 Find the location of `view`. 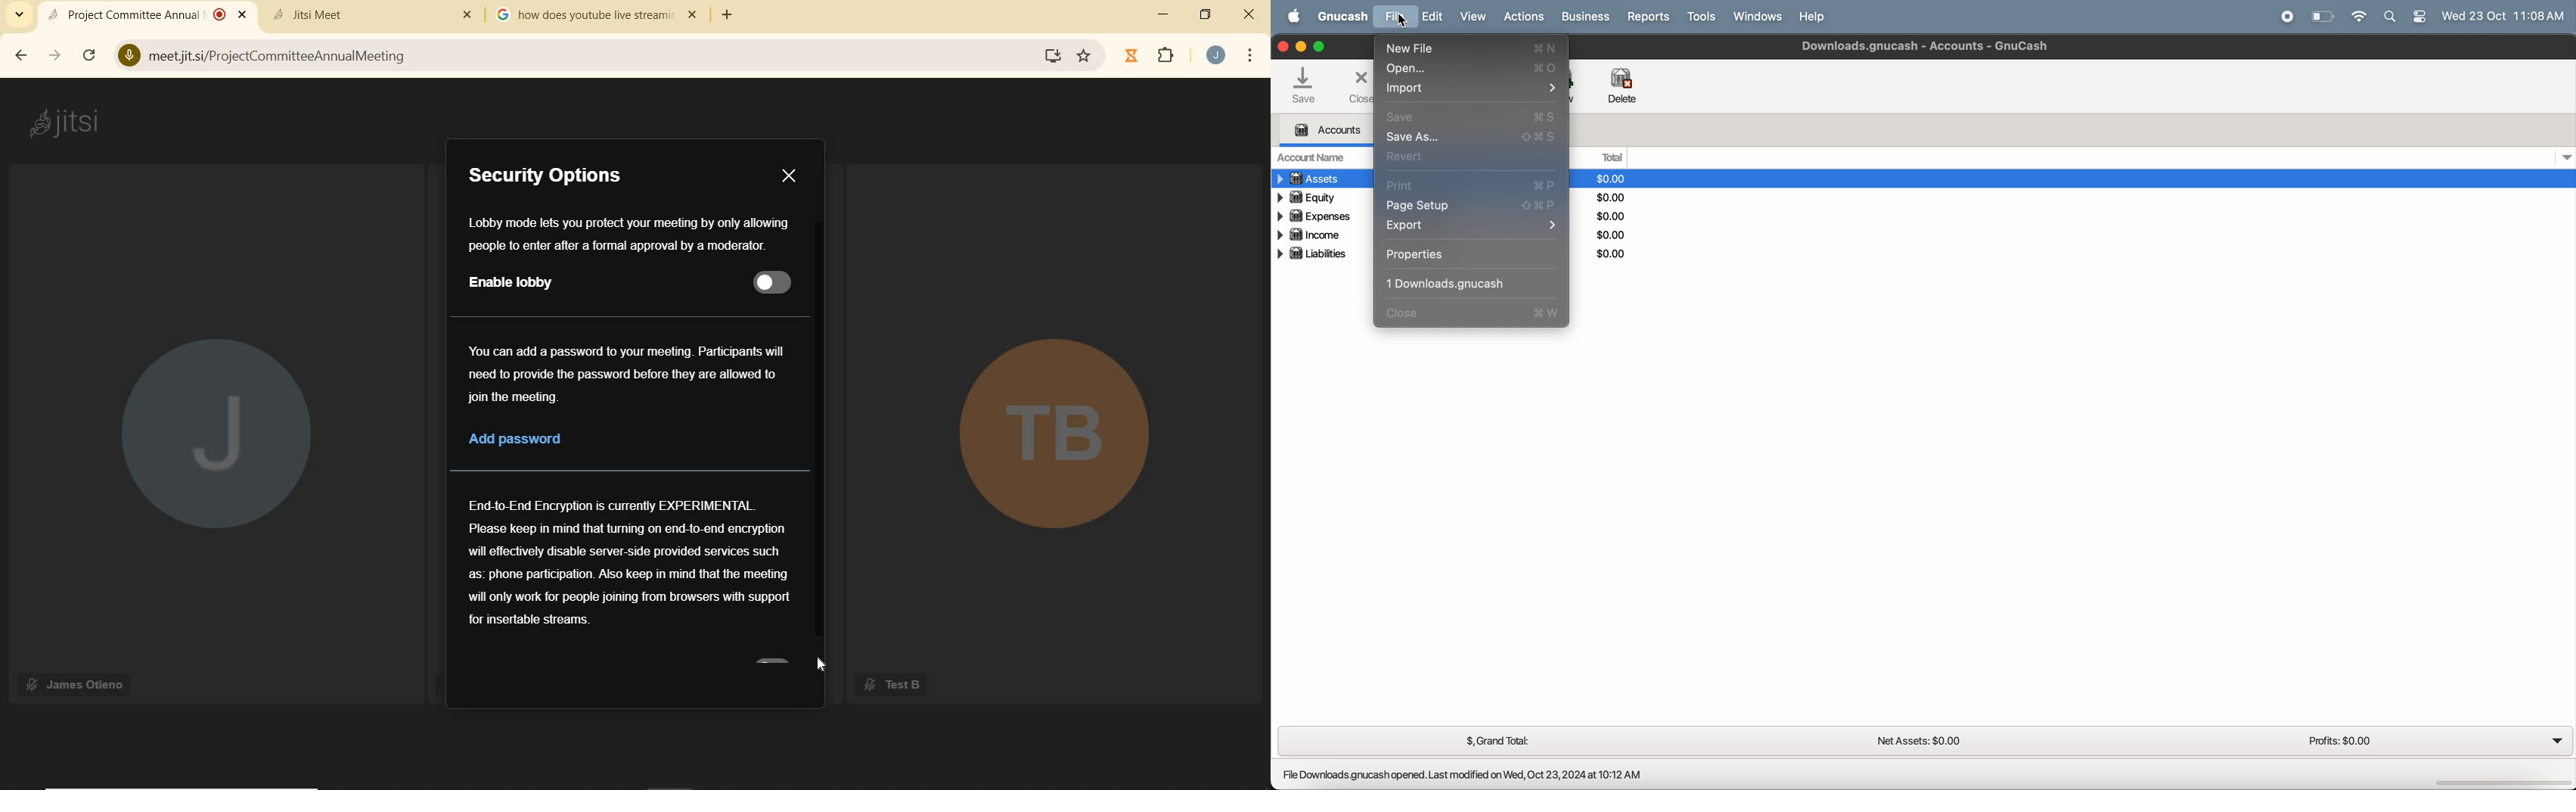

view is located at coordinates (1469, 16).